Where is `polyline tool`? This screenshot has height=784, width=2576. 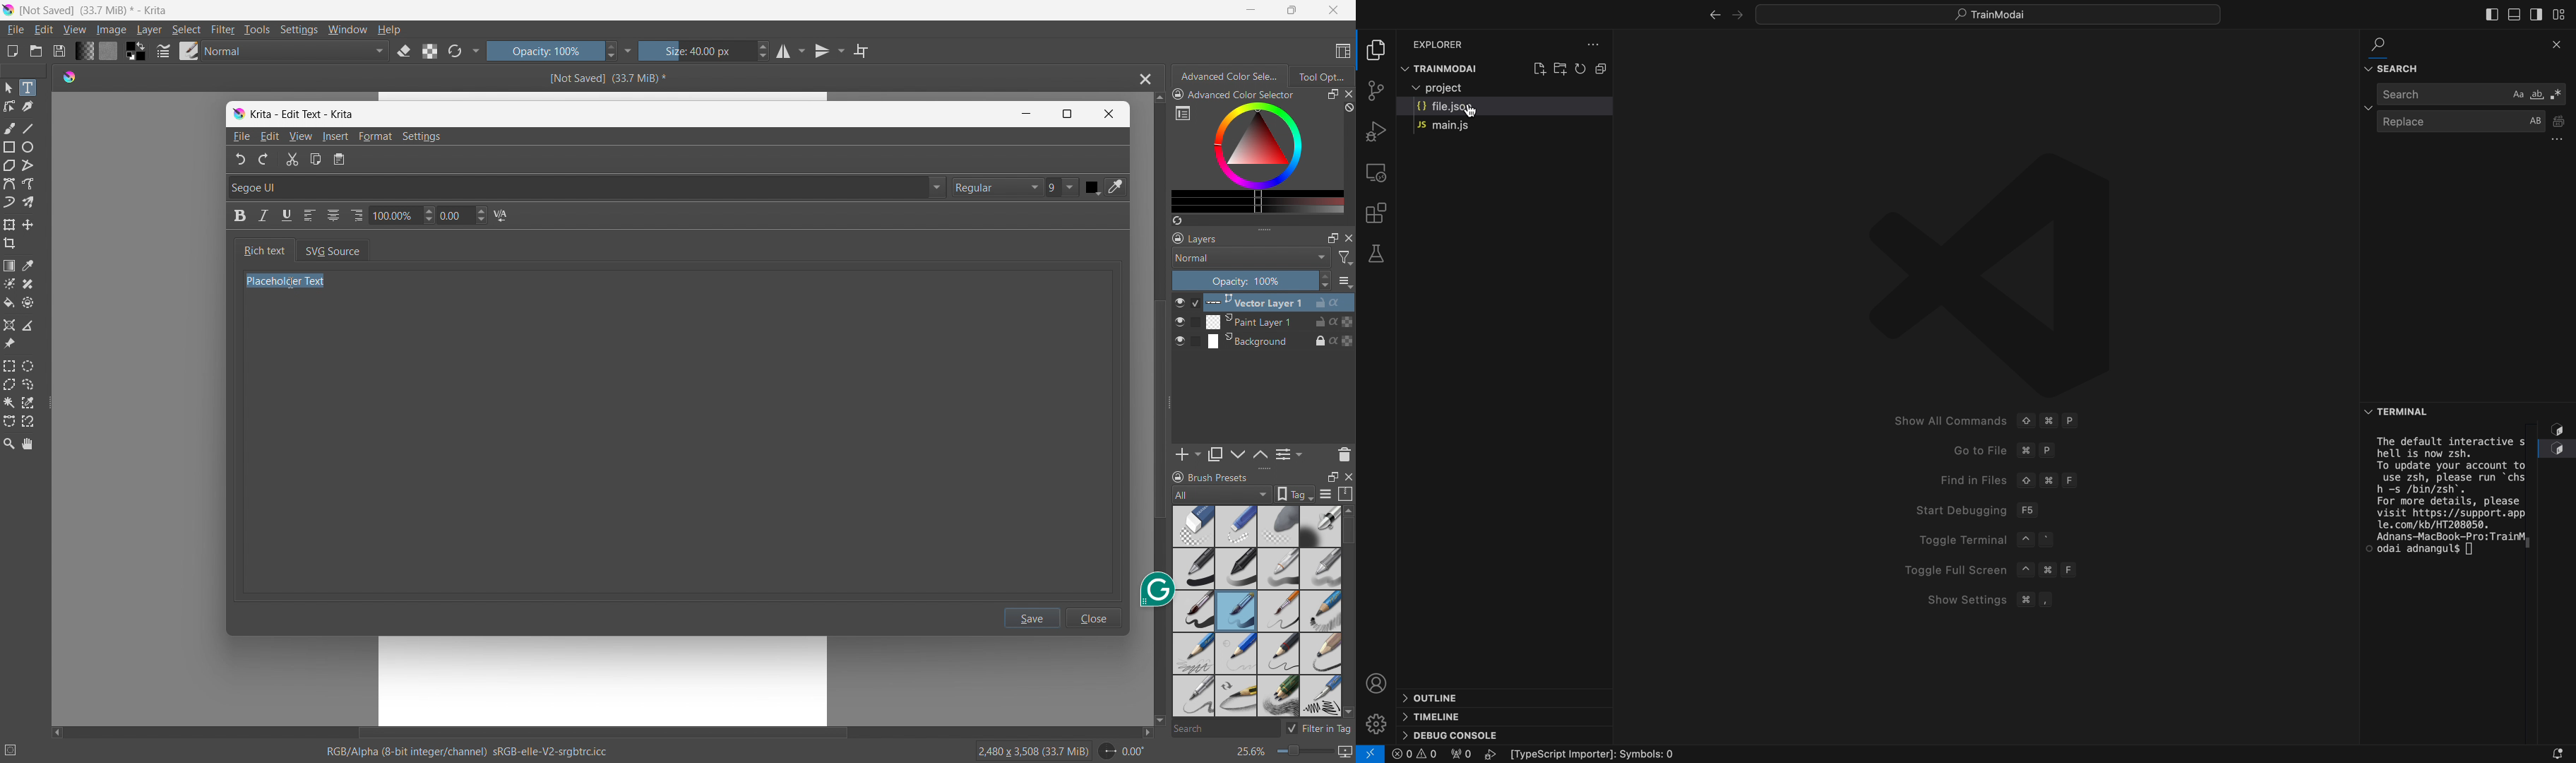
polyline tool is located at coordinates (28, 167).